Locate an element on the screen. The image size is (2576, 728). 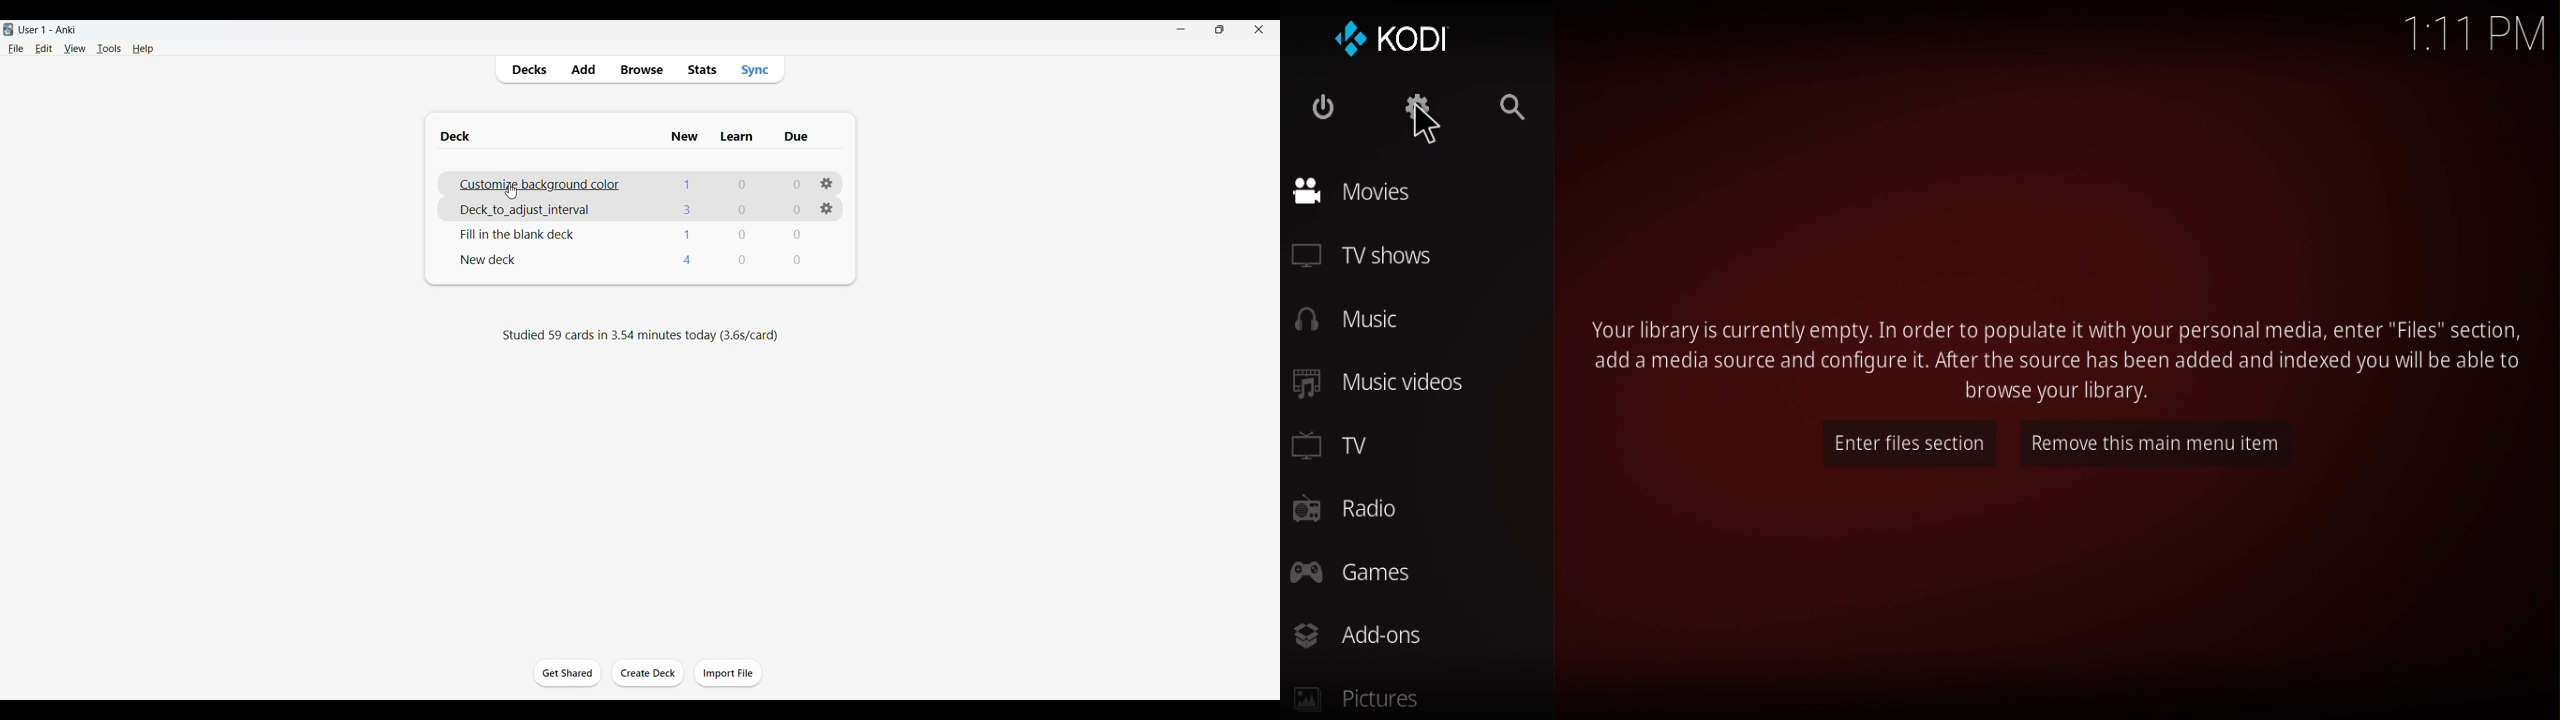
Settings of respective deck is located at coordinates (827, 208).